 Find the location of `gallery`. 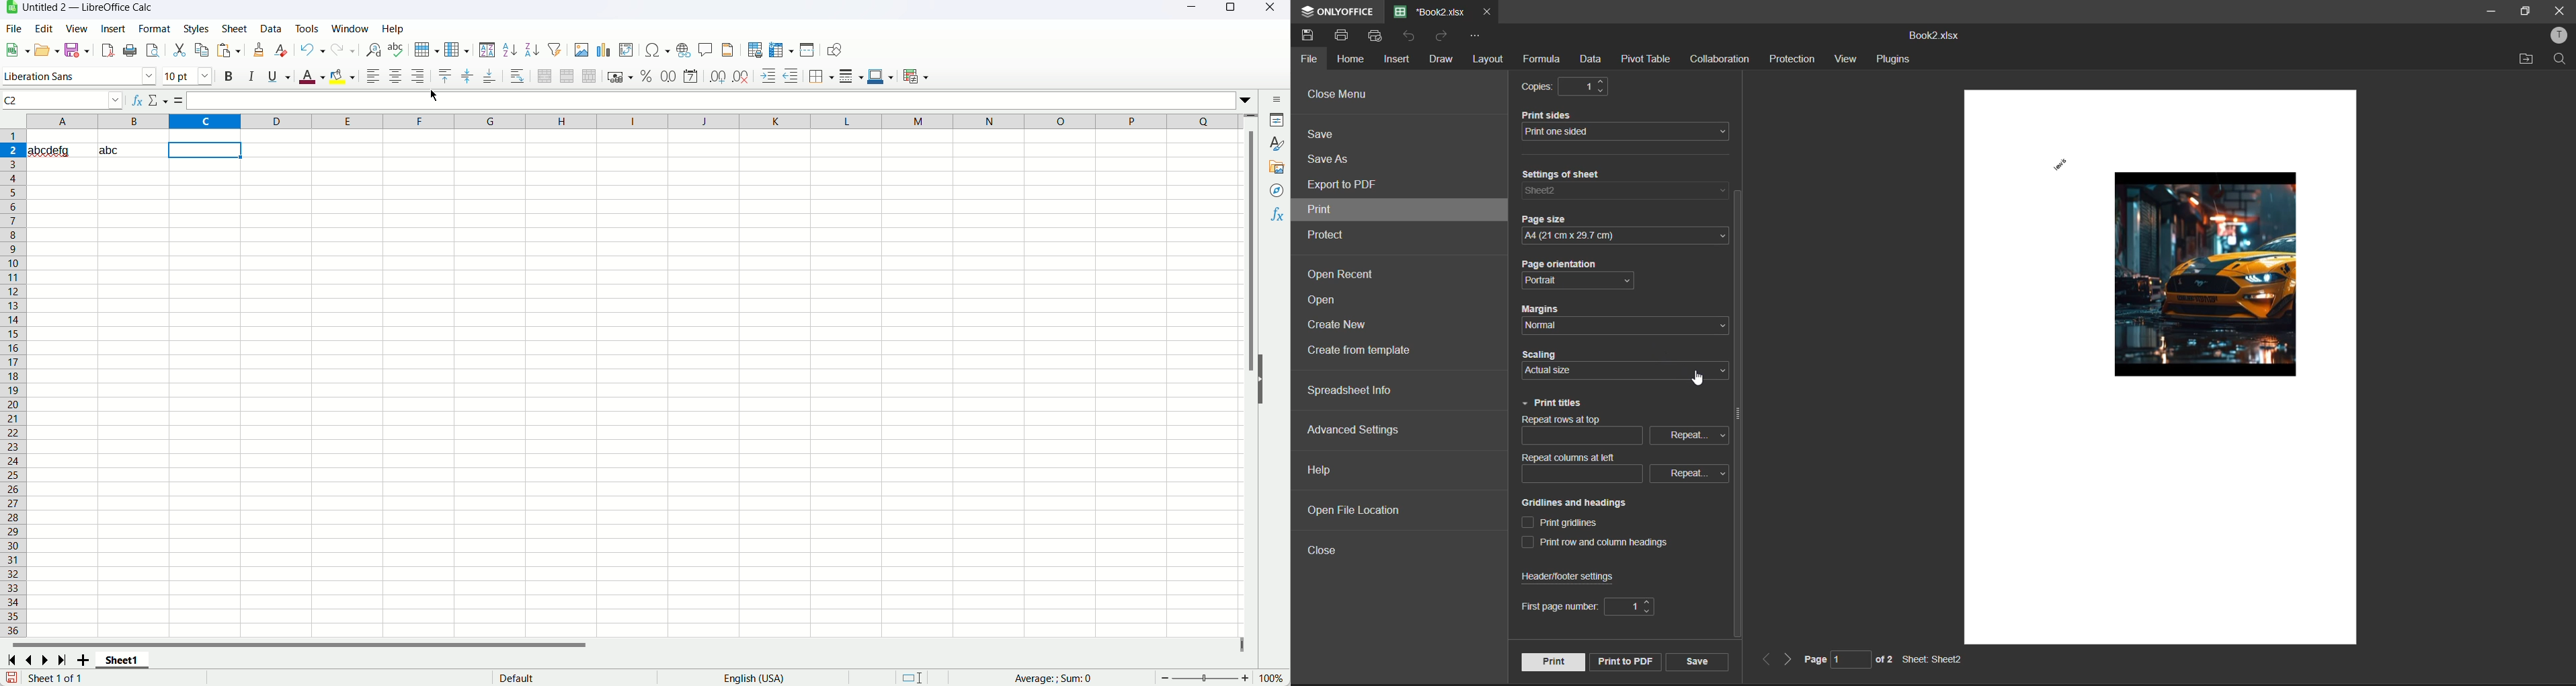

gallery is located at coordinates (1277, 168).